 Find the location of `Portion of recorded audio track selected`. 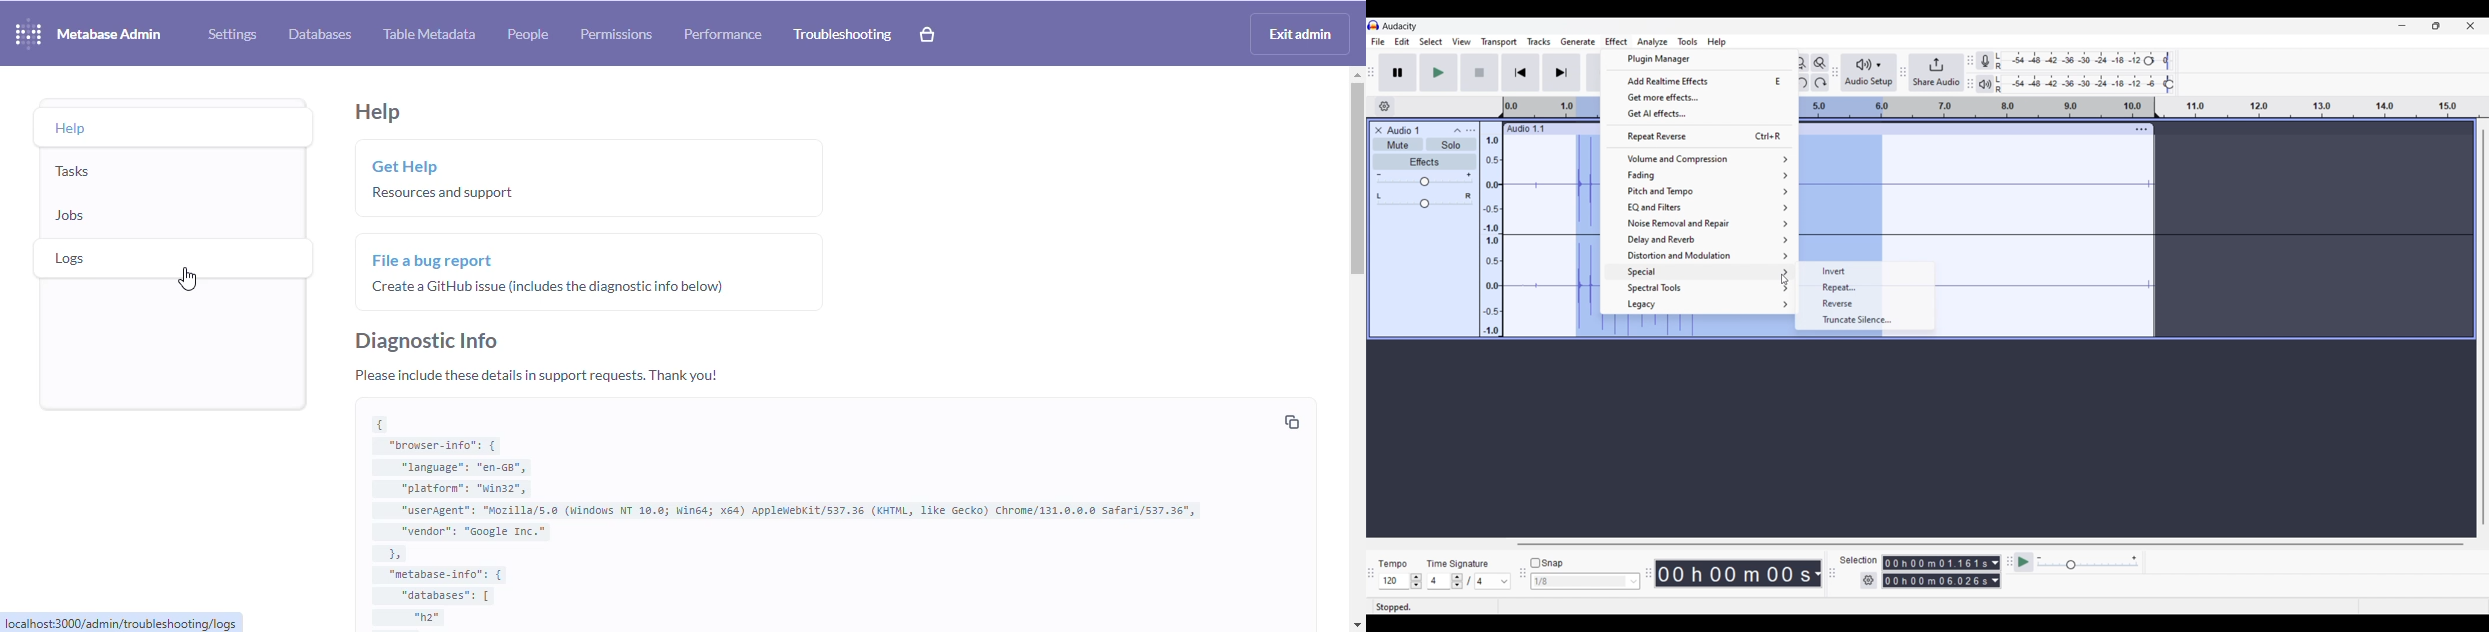

Portion of recorded audio track selected is located at coordinates (1698, 328).